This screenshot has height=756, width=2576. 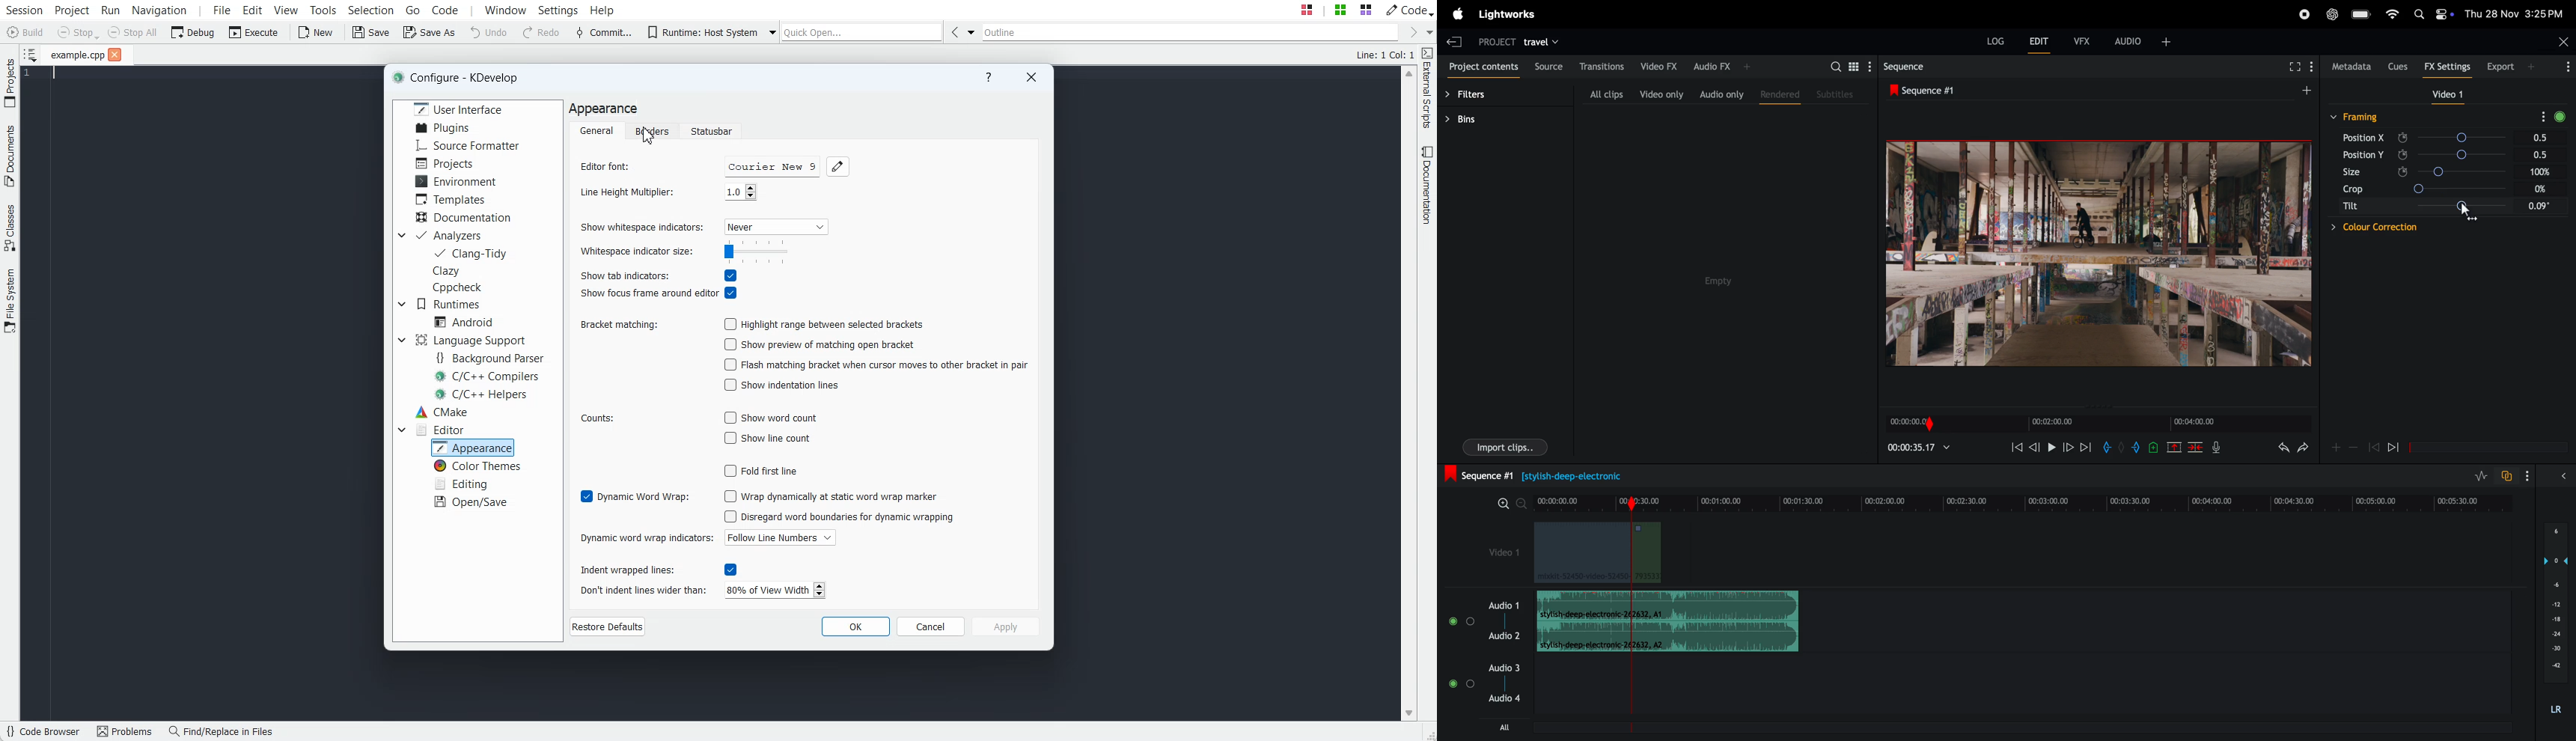 I want to click on rendered, so click(x=1779, y=97).